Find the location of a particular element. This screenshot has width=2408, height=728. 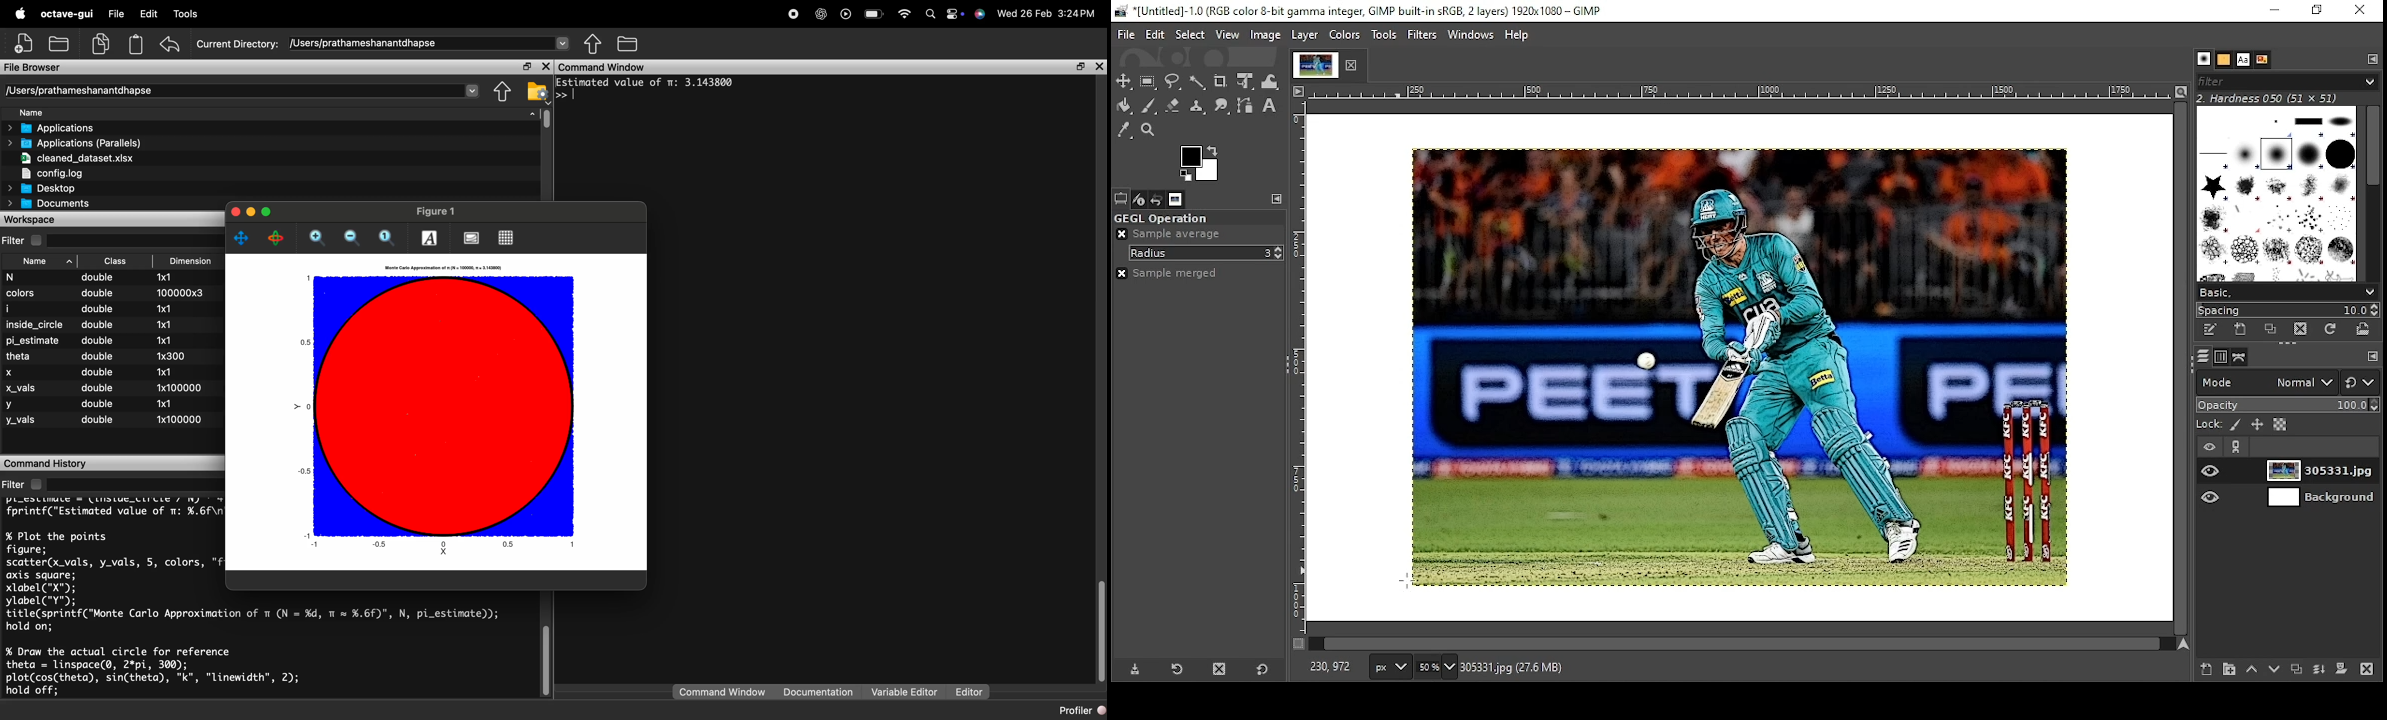

tools is located at coordinates (1384, 35).